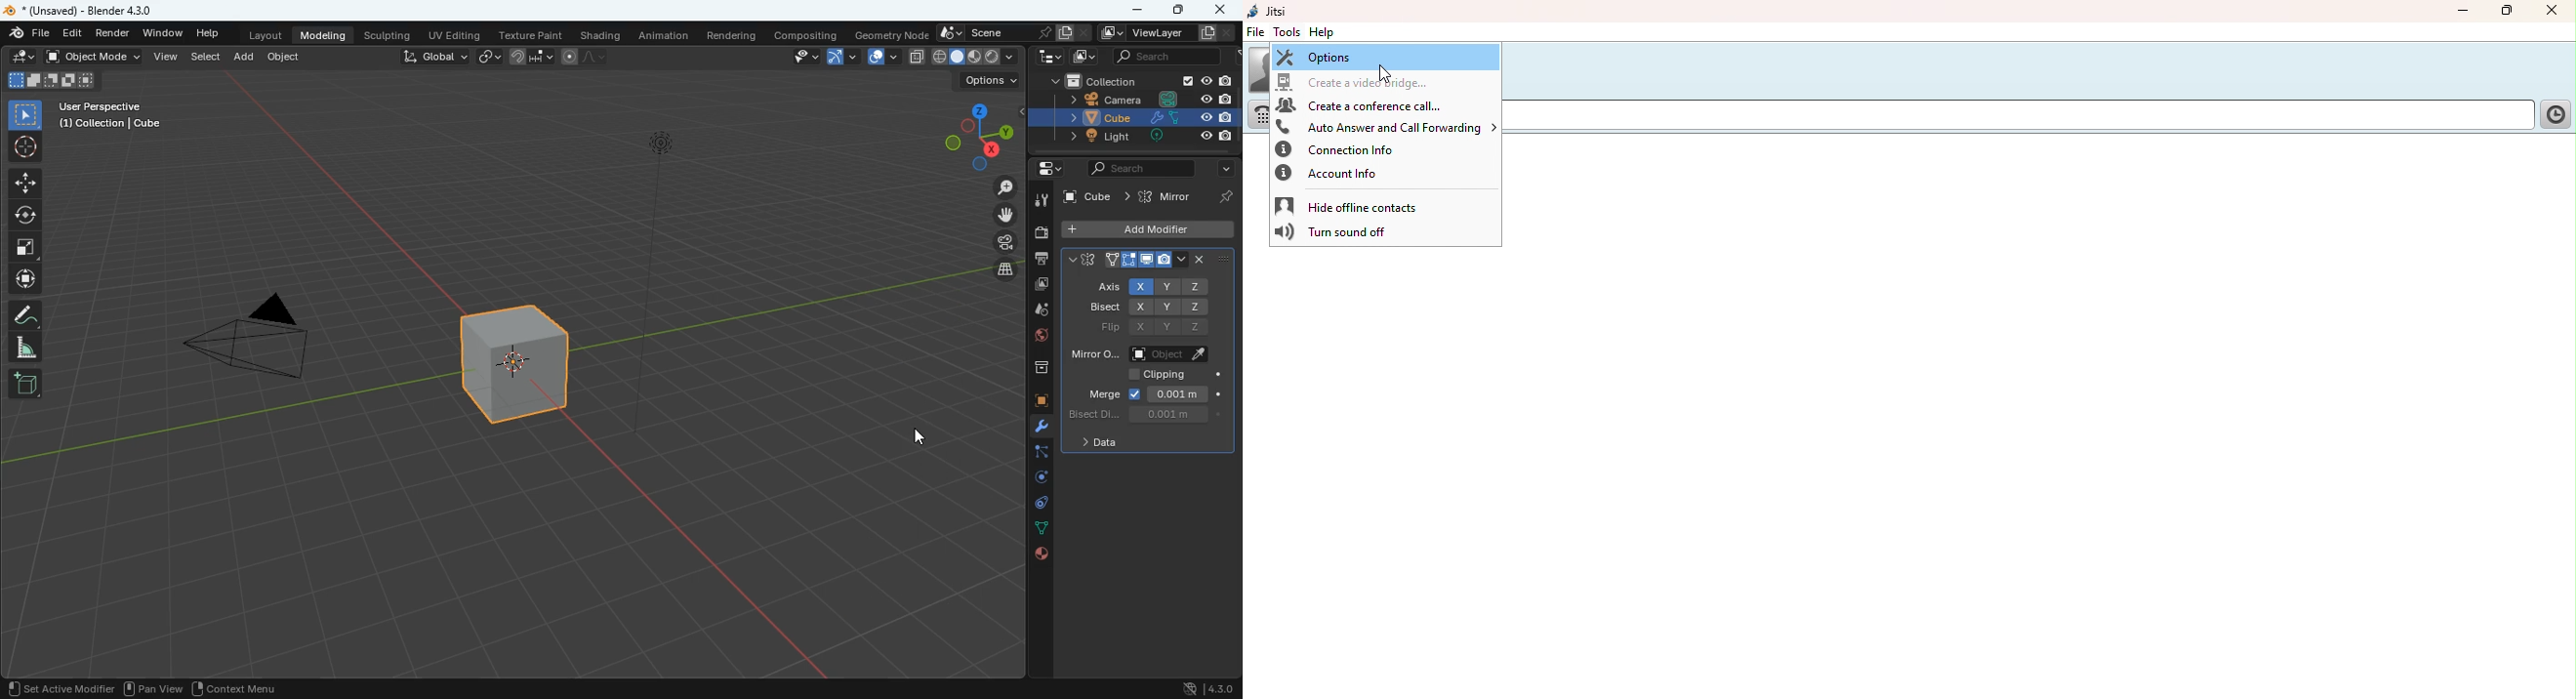 This screenshot has width=2576, height=700. What do you see at coordinates (1040, 311) in the screenshot?
I see `drop` at bounding box center [1040, 311].